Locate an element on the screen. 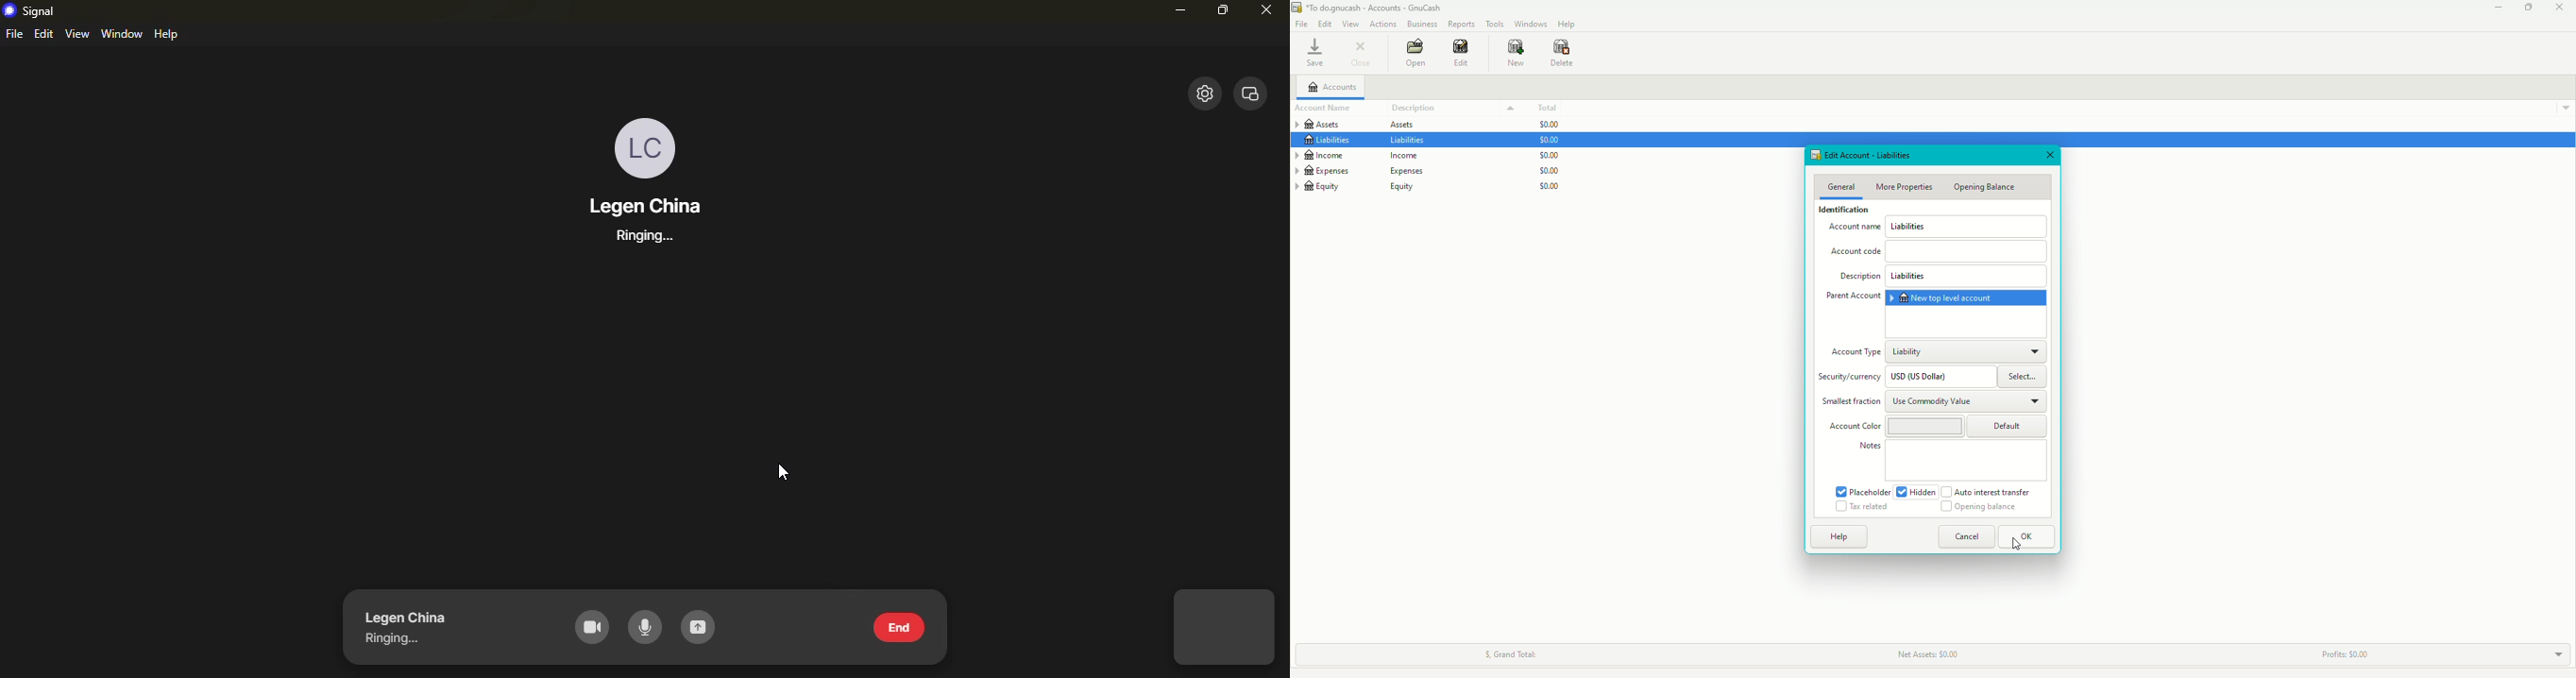 The height and width of the screenshot is (700, 2576). profile  is located at coordinates (645, 144).